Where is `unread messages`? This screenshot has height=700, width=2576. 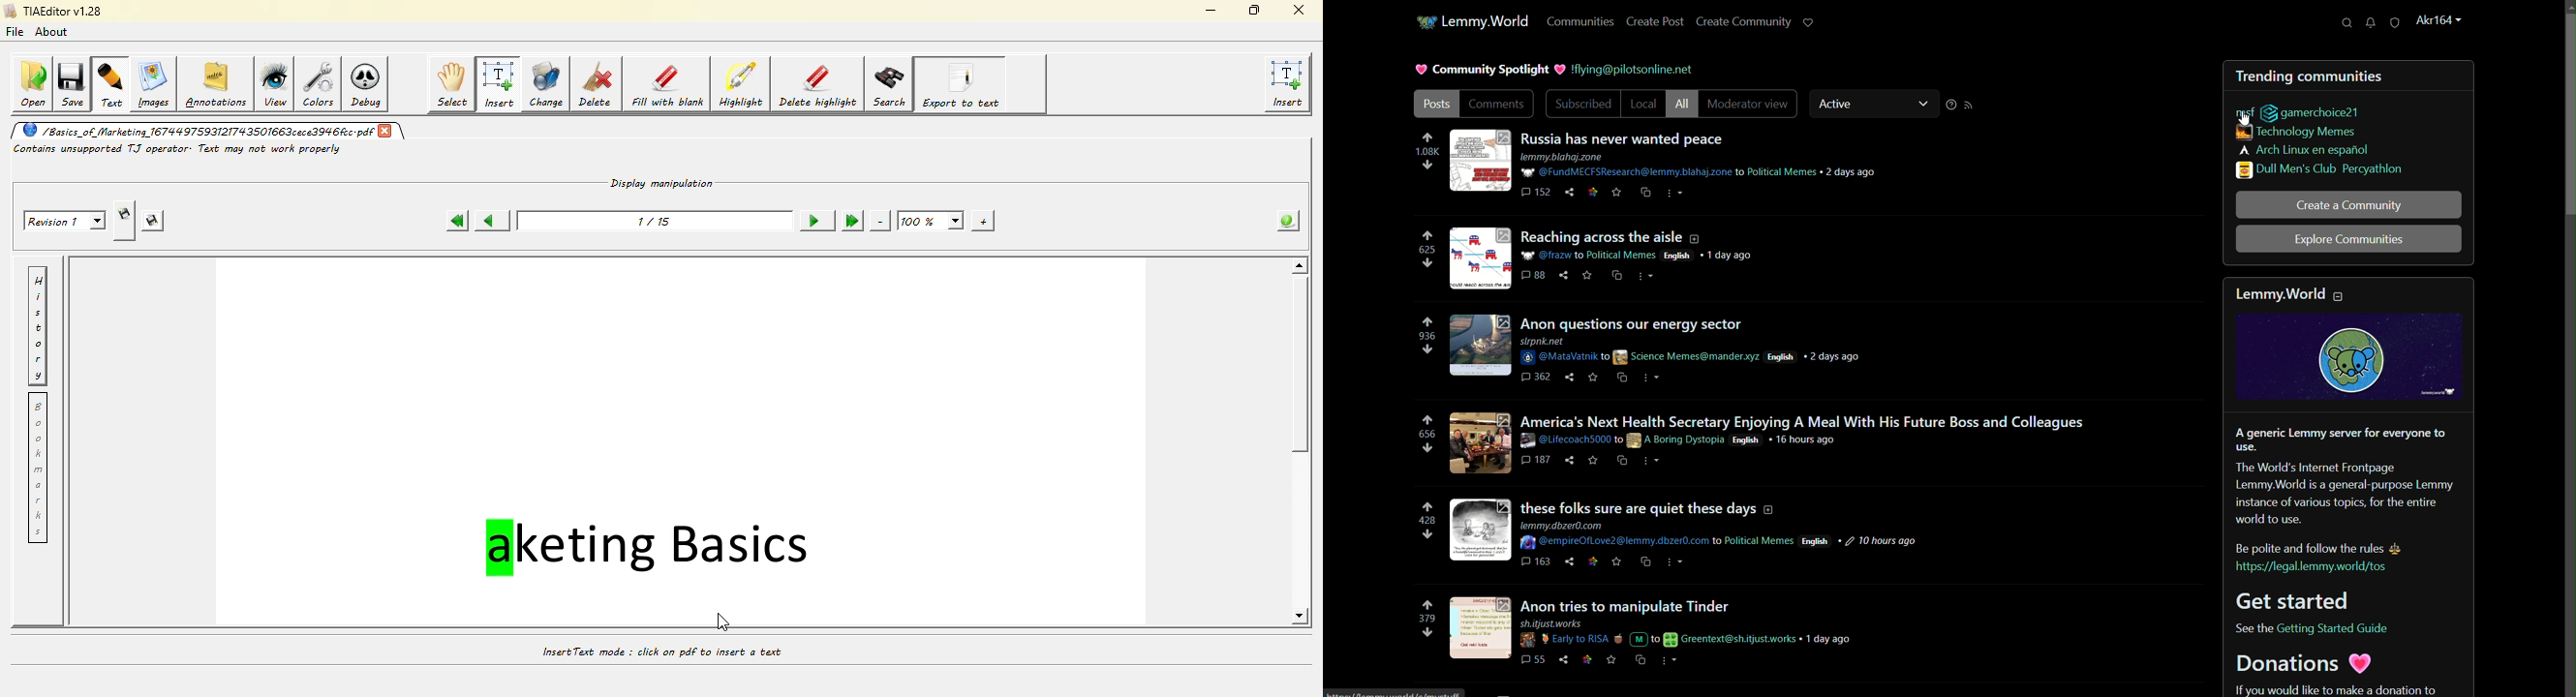 unread messages is located at coordinates (2370, 23).